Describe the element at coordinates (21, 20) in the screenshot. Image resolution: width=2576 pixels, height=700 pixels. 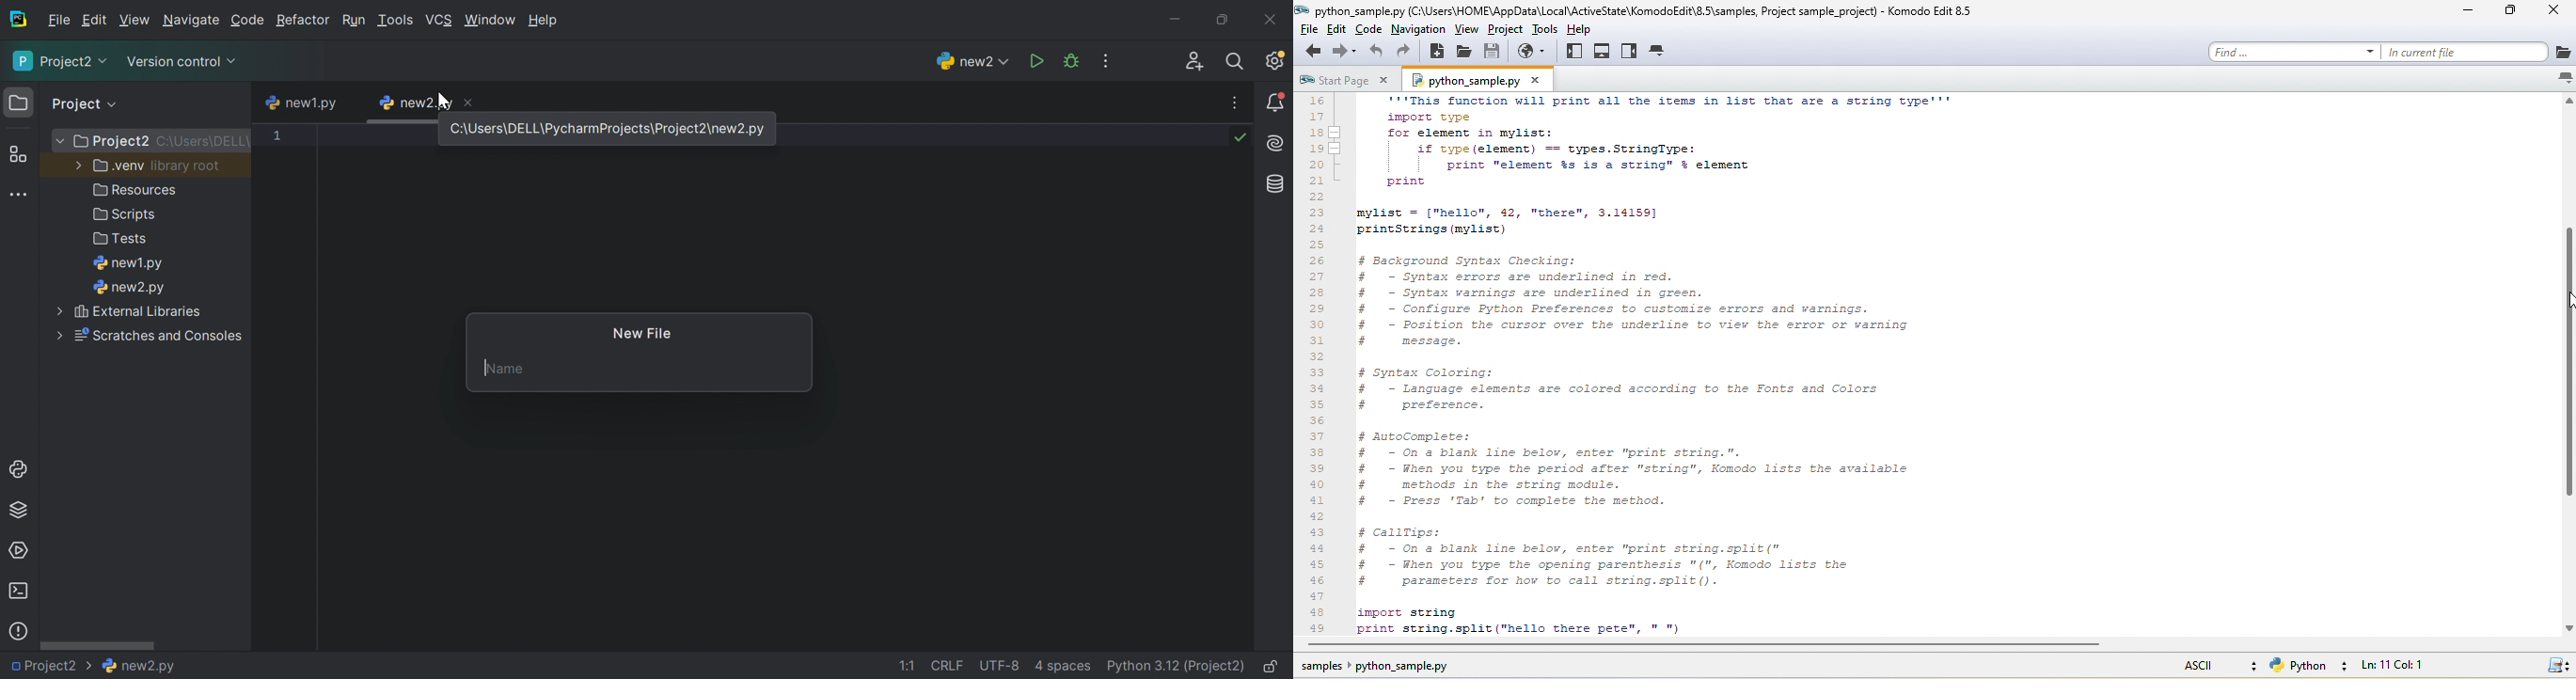
I see `PyCharm icon` at that location.